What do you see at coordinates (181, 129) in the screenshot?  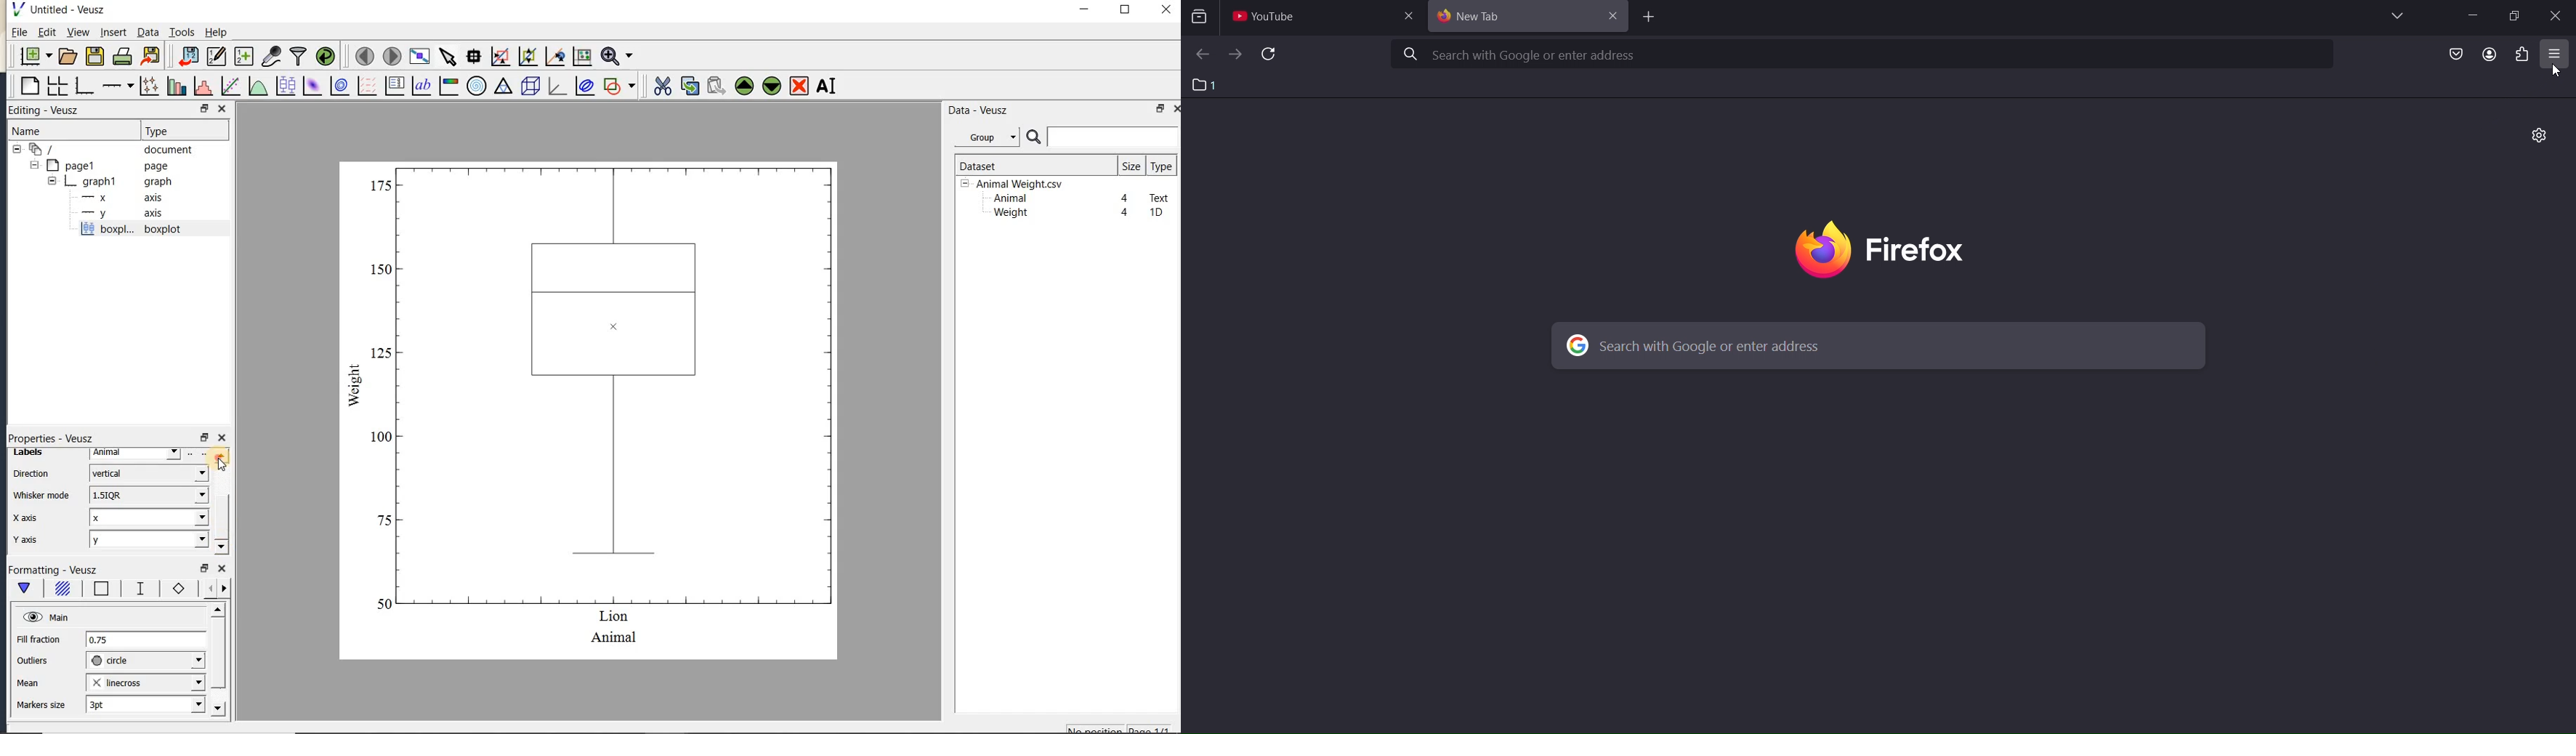 I see `Type` at bounding box center [181, 129].